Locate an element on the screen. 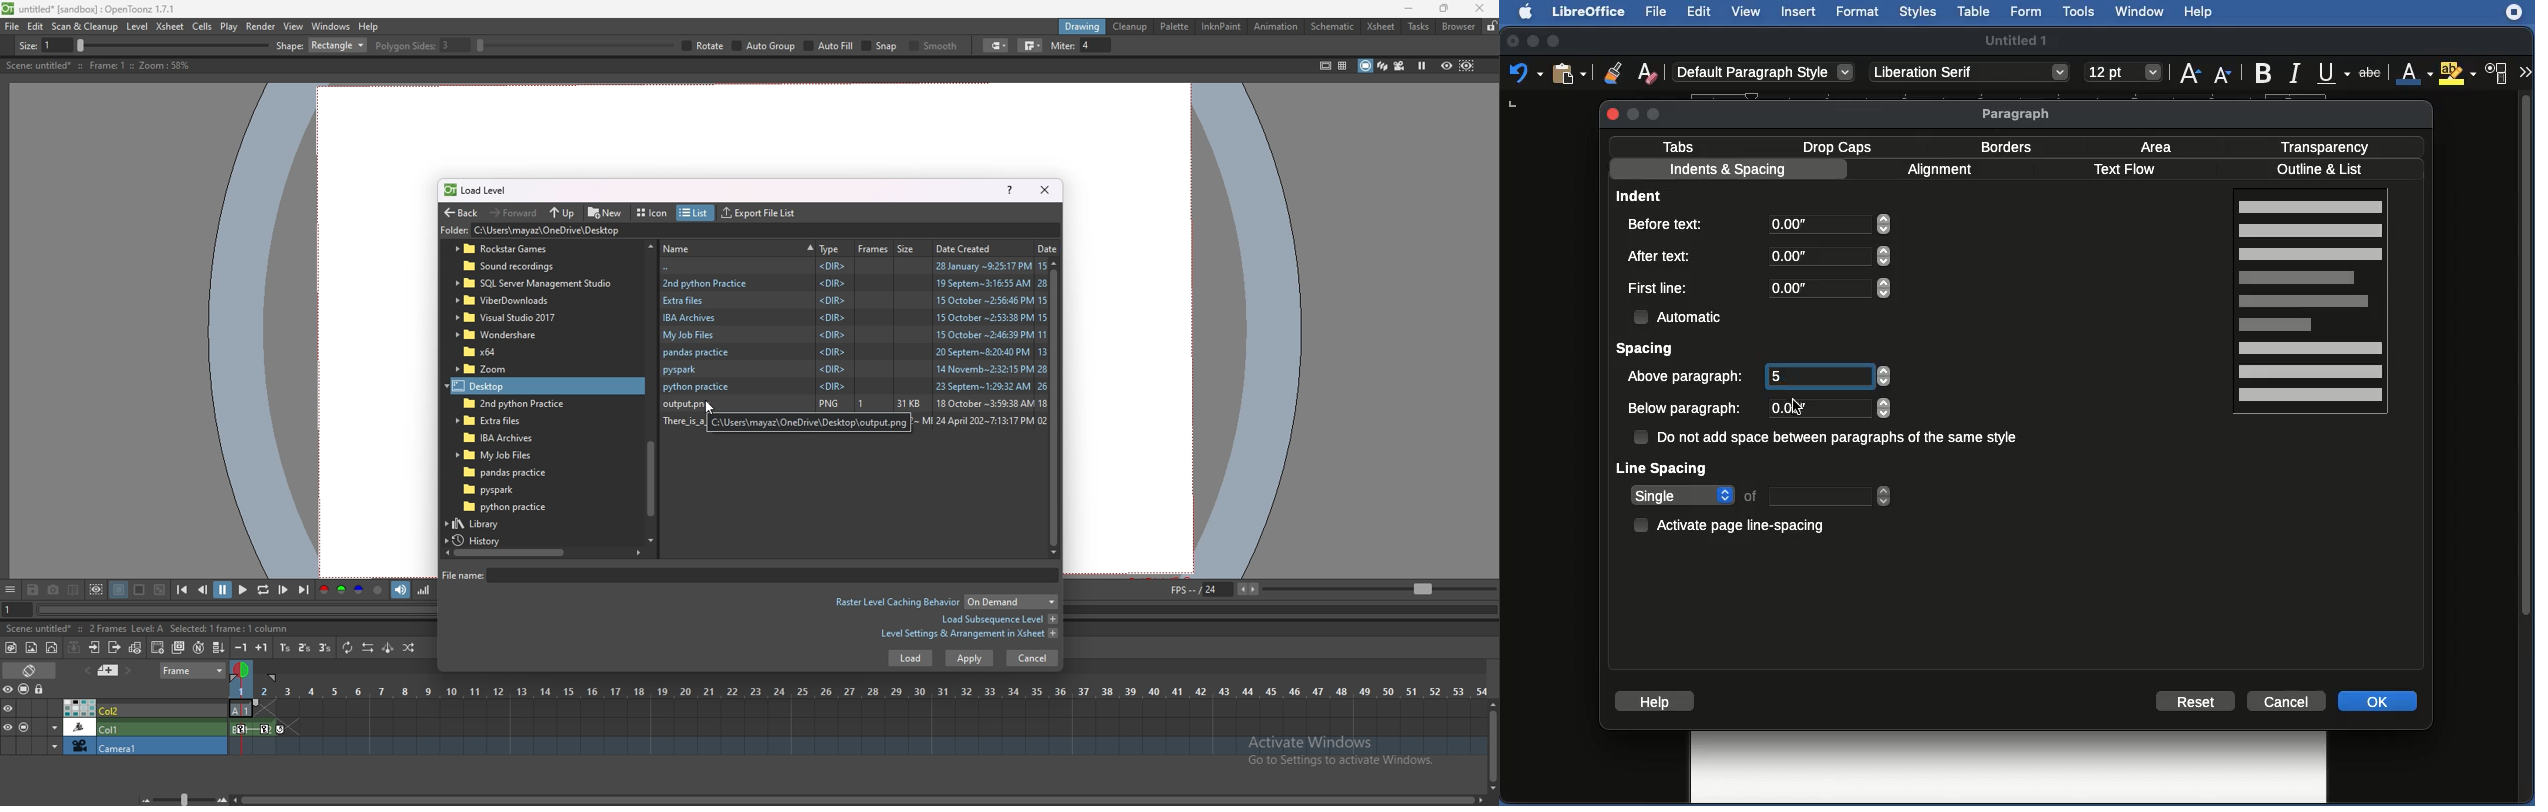  Drop caps is located at coordinates (1841, 146).